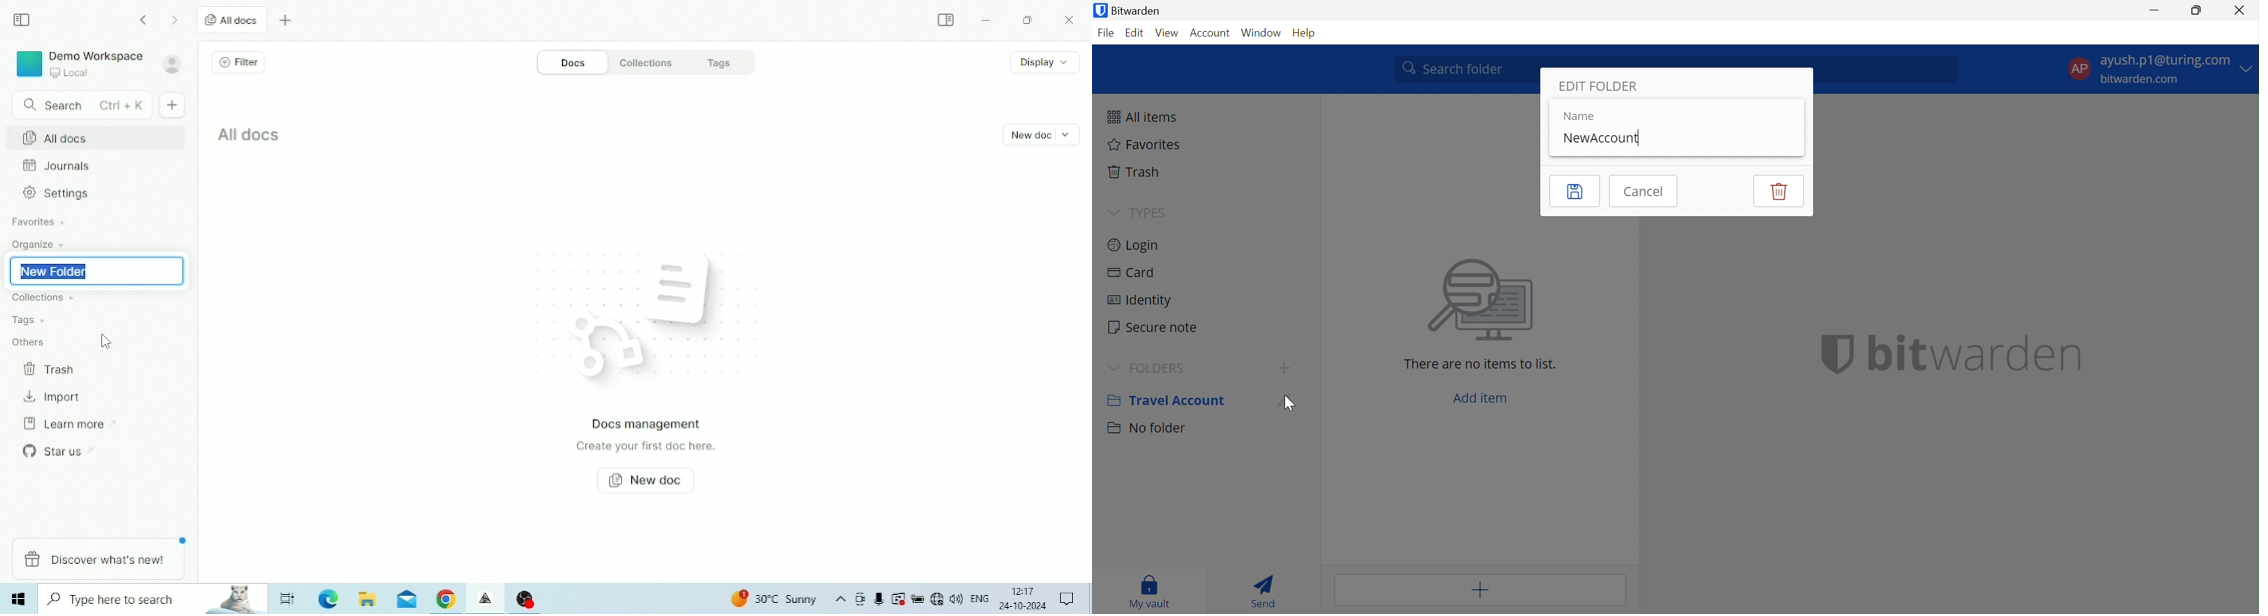  What do you see at coordinates (1164, 367) in the screenshot?
I see `FOLDERS` at bounding box center [1164, 367].